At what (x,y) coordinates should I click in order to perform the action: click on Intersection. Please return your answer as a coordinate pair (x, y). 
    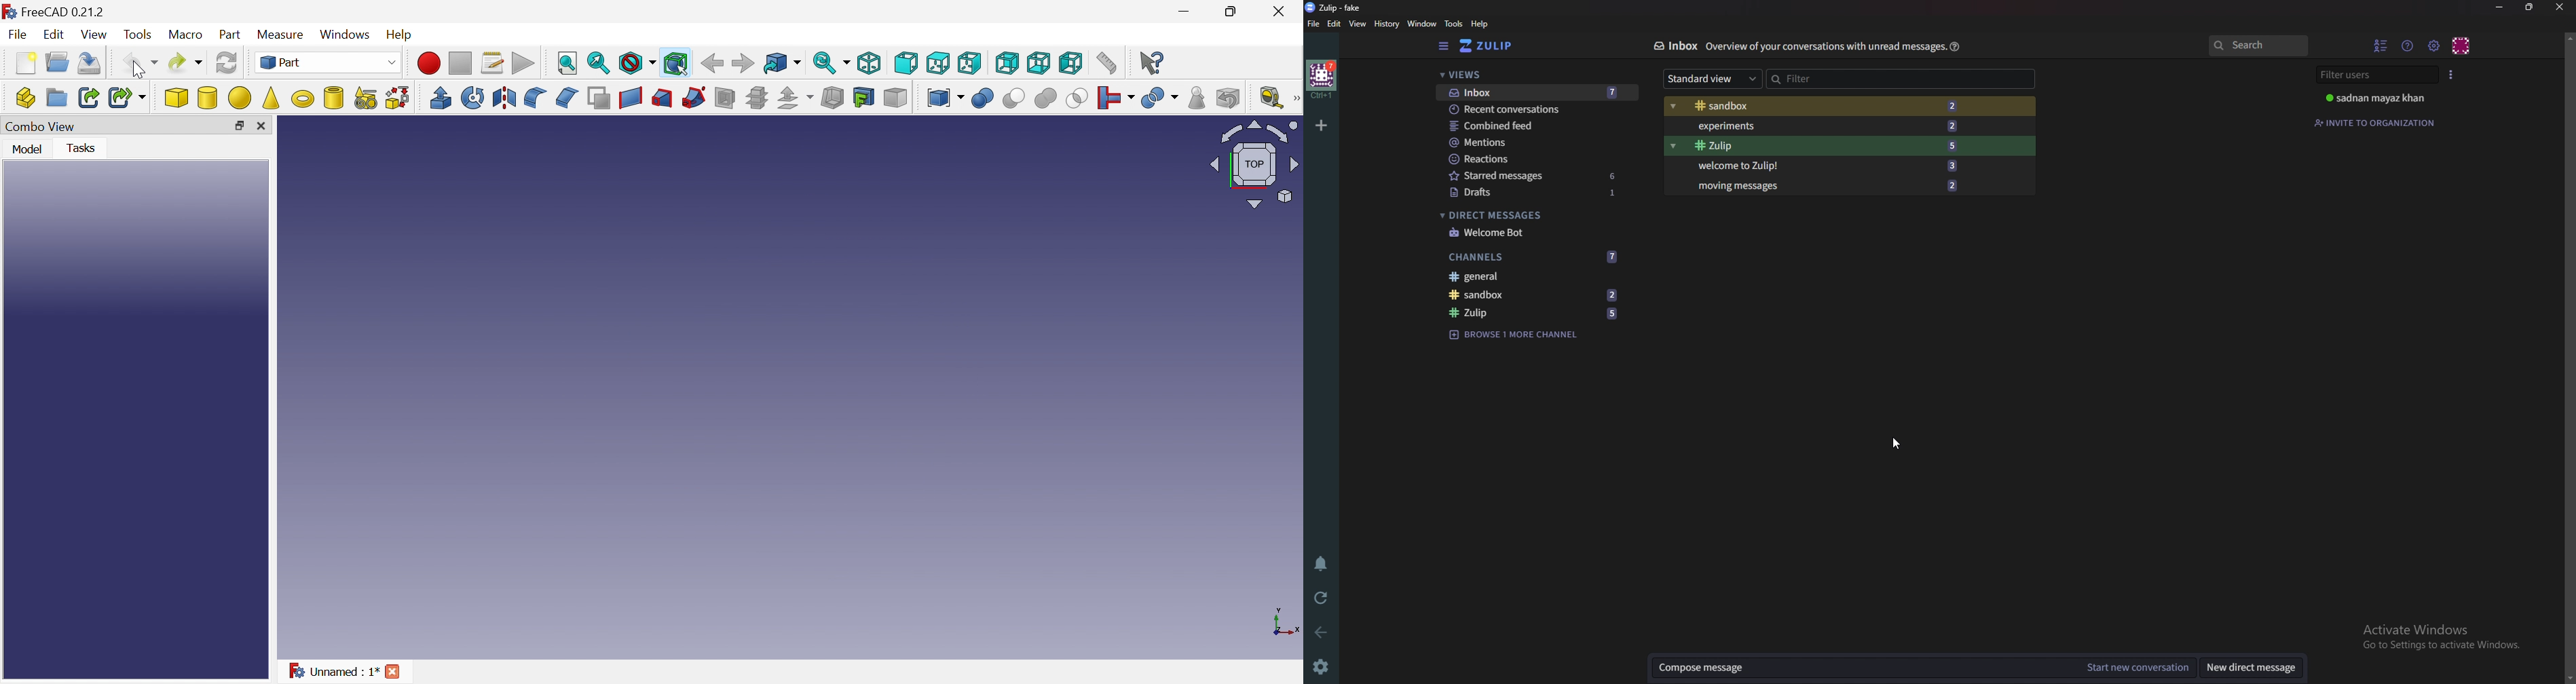
    Looking at the image, I should click on (1078, 98).